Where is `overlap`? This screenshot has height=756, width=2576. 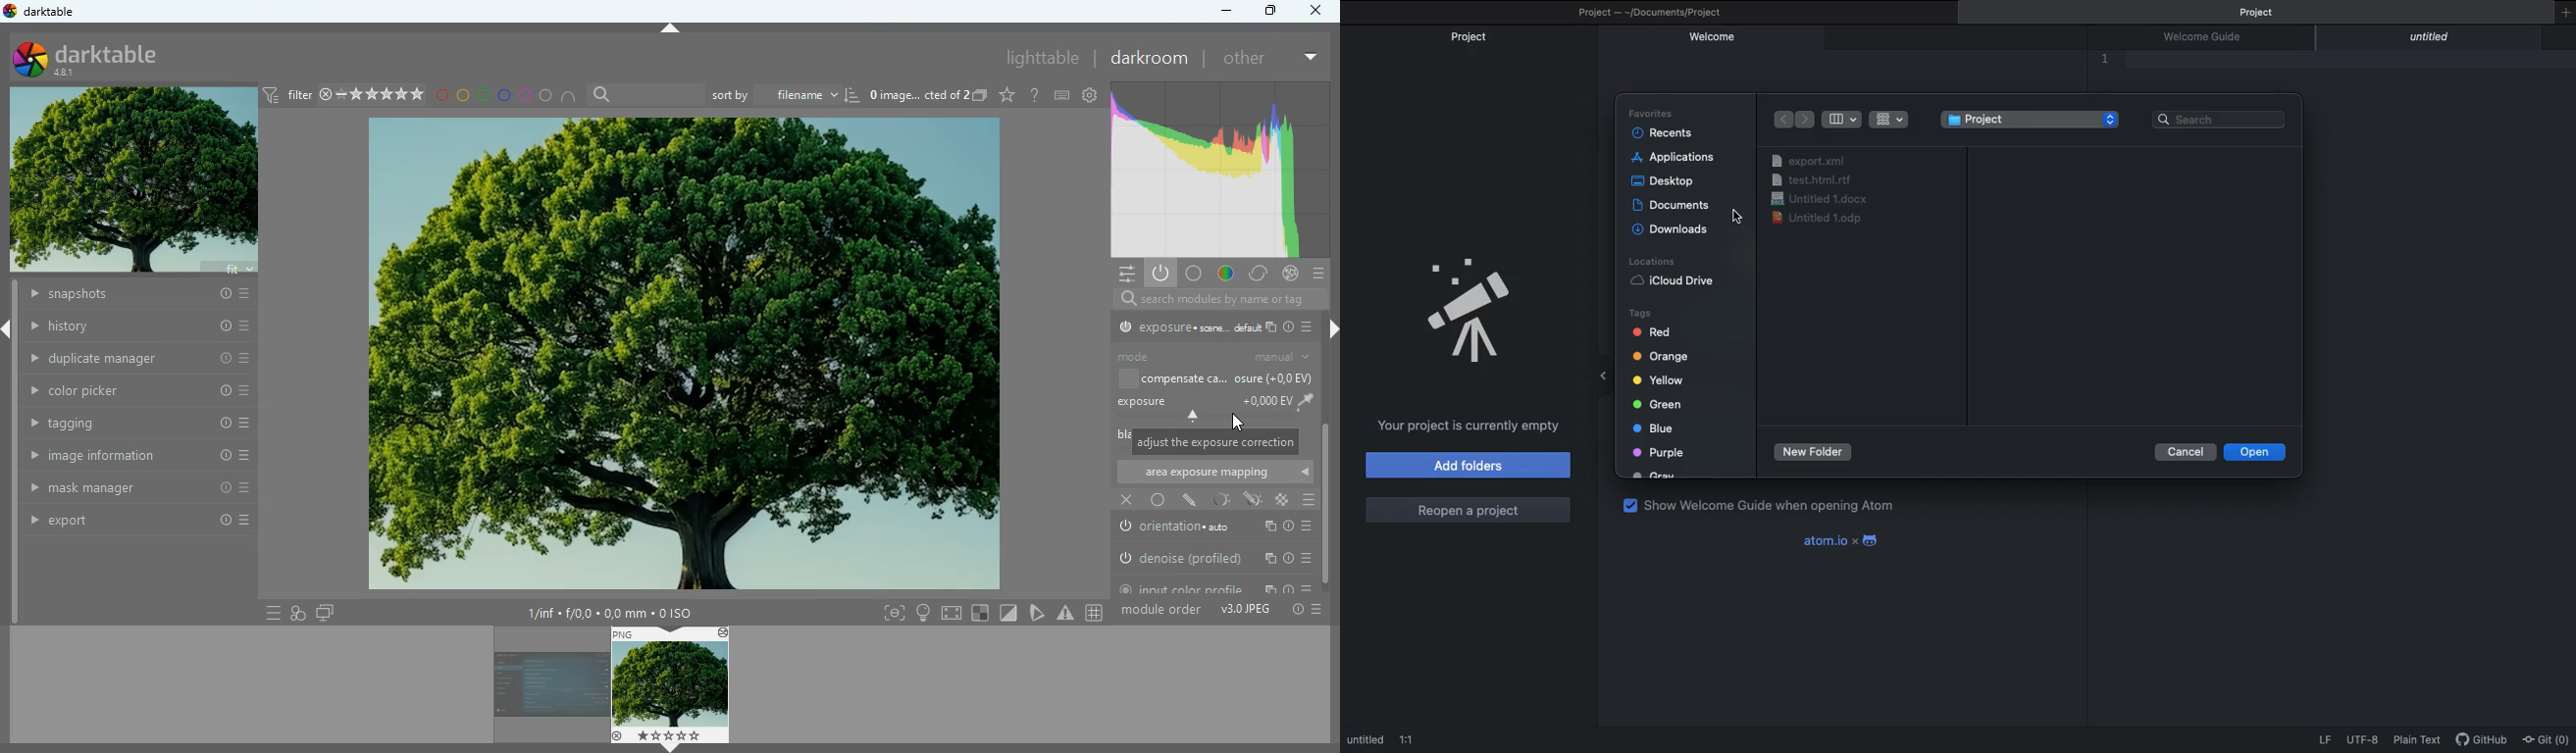
overlap is located at coordinates (299, 612).